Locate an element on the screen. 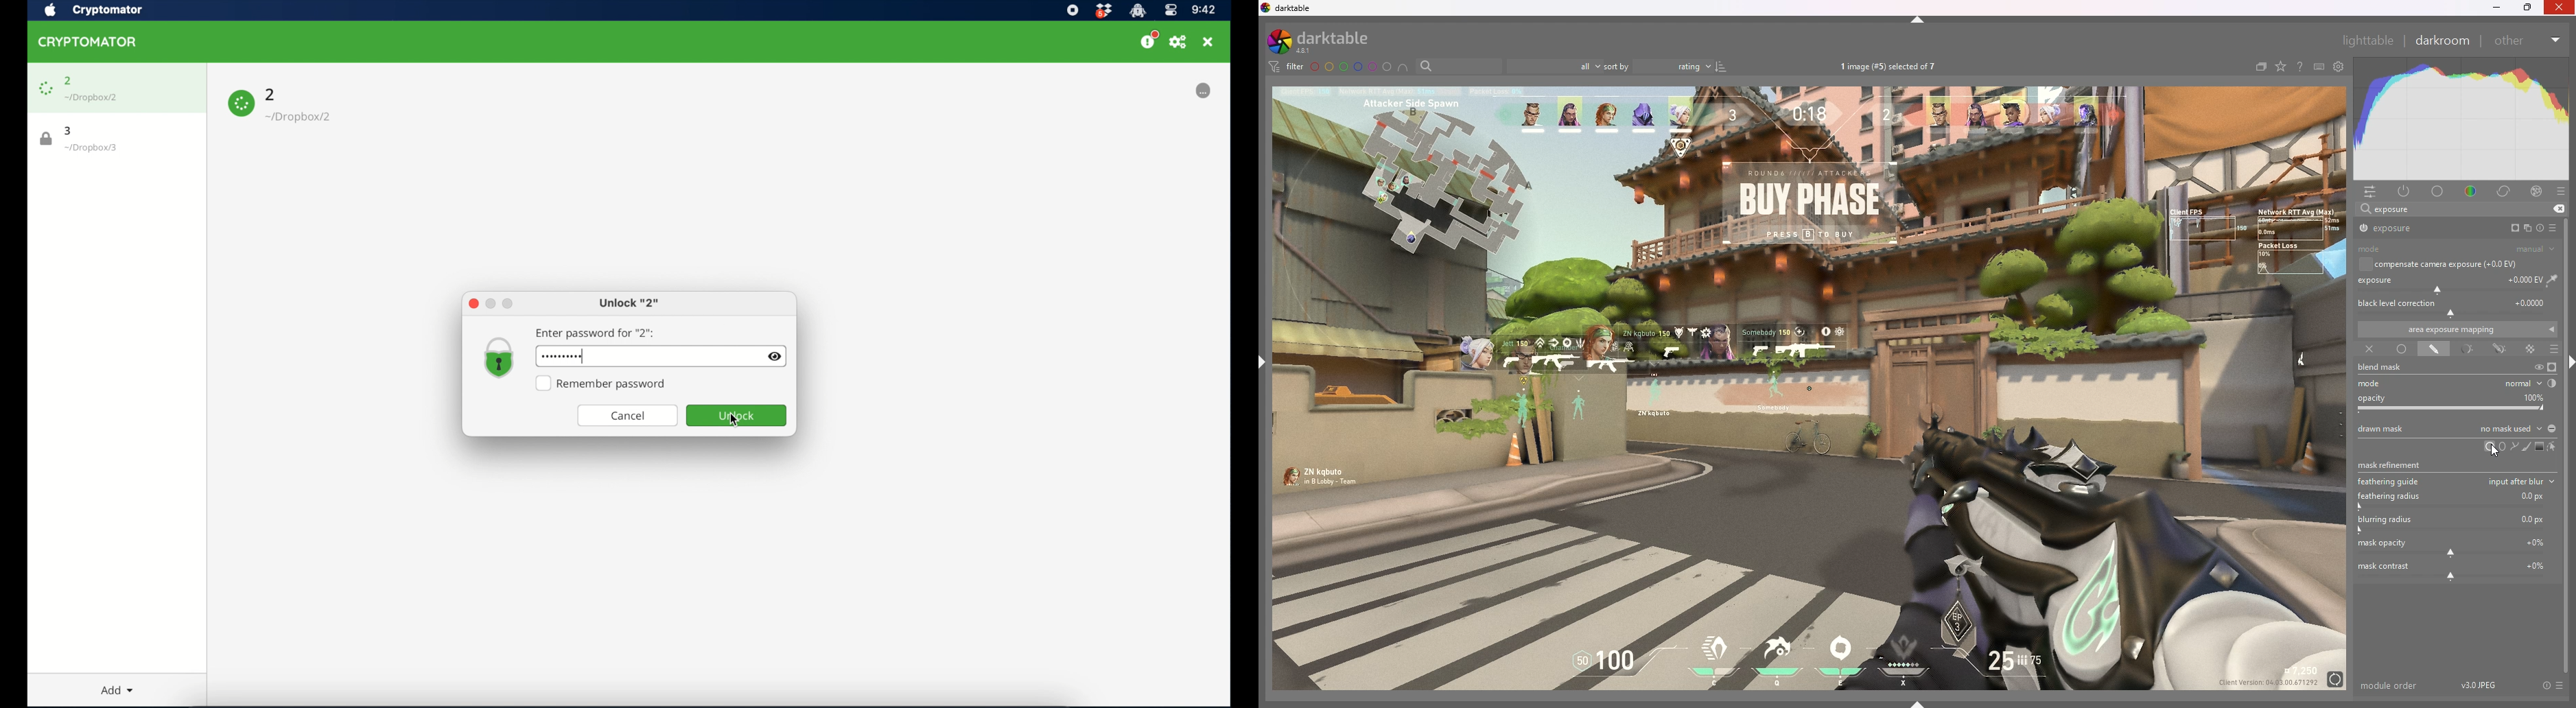 The width and height of the screenshot is (2576, 728). minimize is located at coordinates (491, 303).